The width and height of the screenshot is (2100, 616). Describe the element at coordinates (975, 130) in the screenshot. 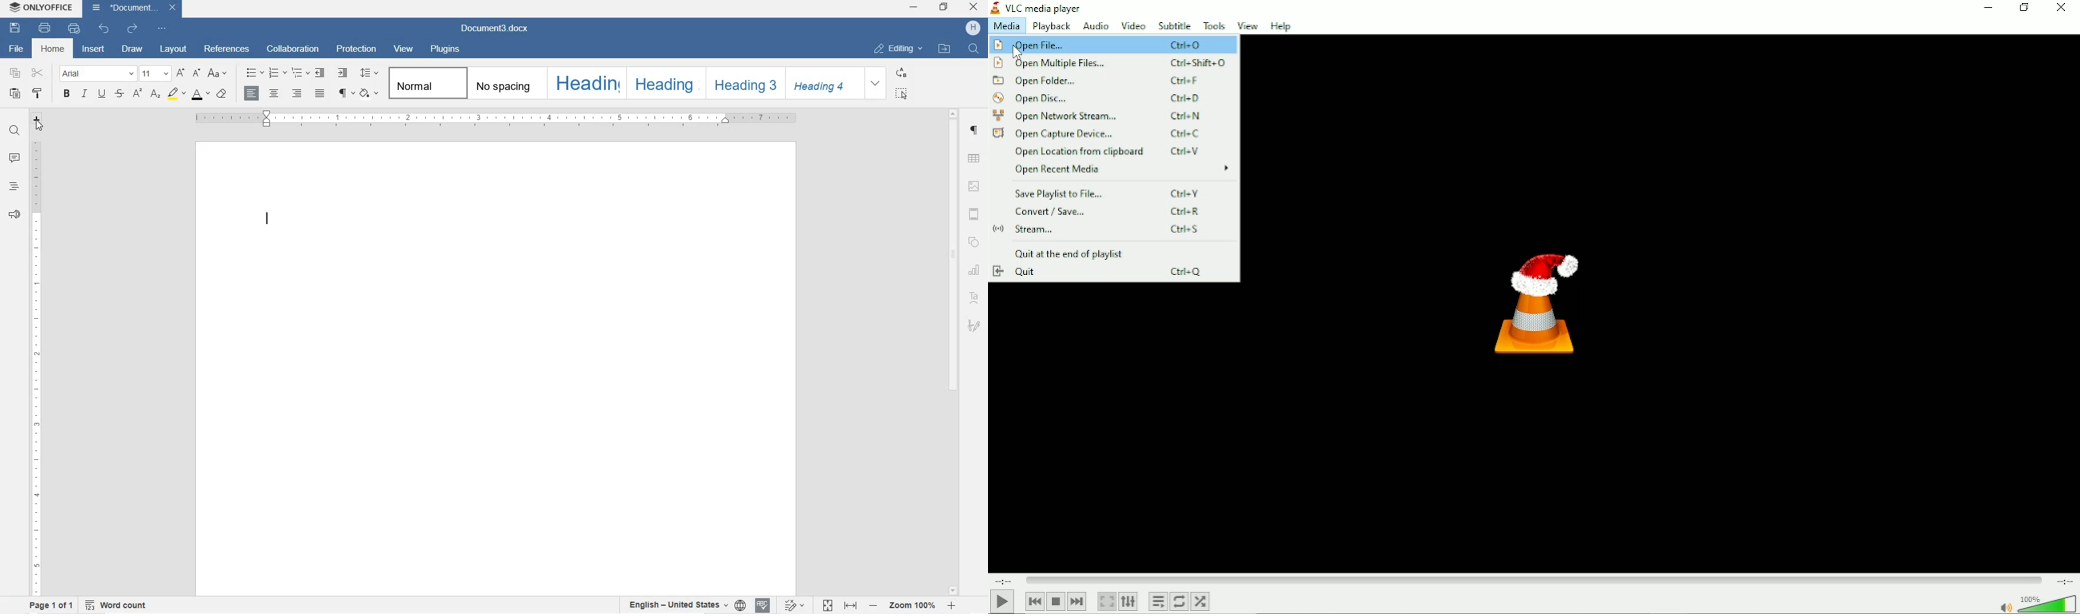

I see `PARAGRAPH SETTINGS` at that location.